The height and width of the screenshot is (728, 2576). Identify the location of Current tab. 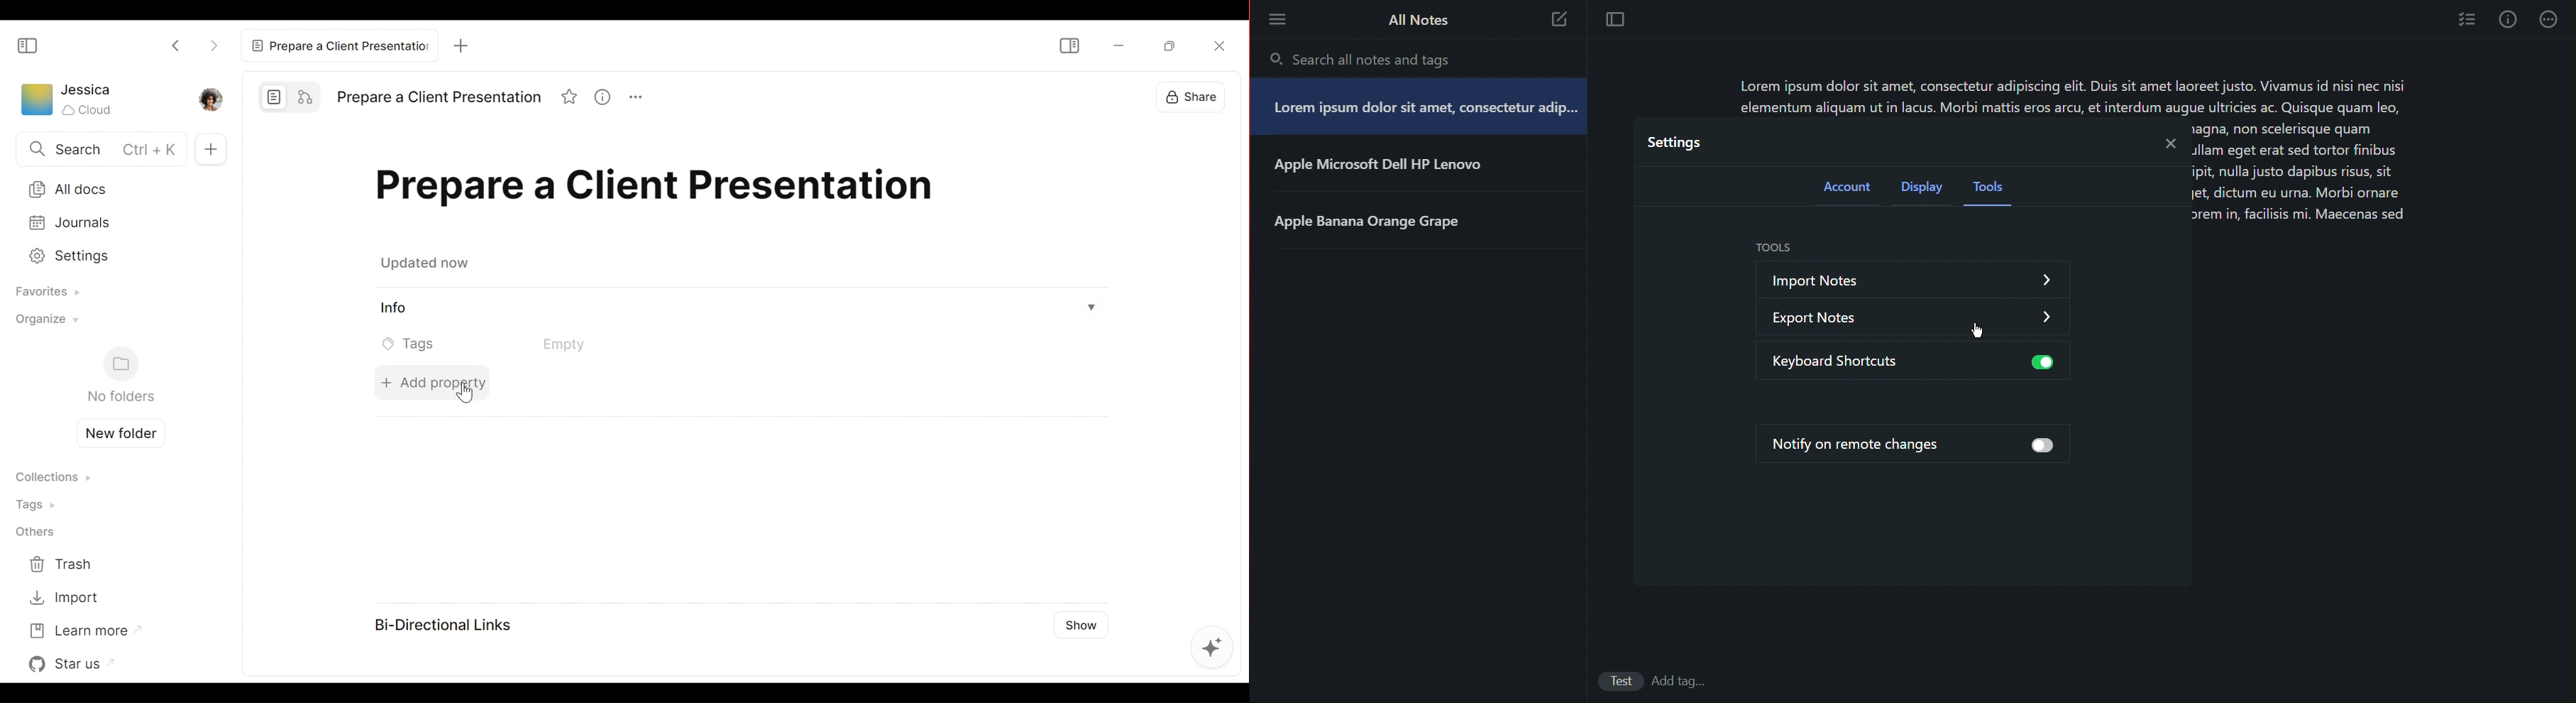
(341, 42).